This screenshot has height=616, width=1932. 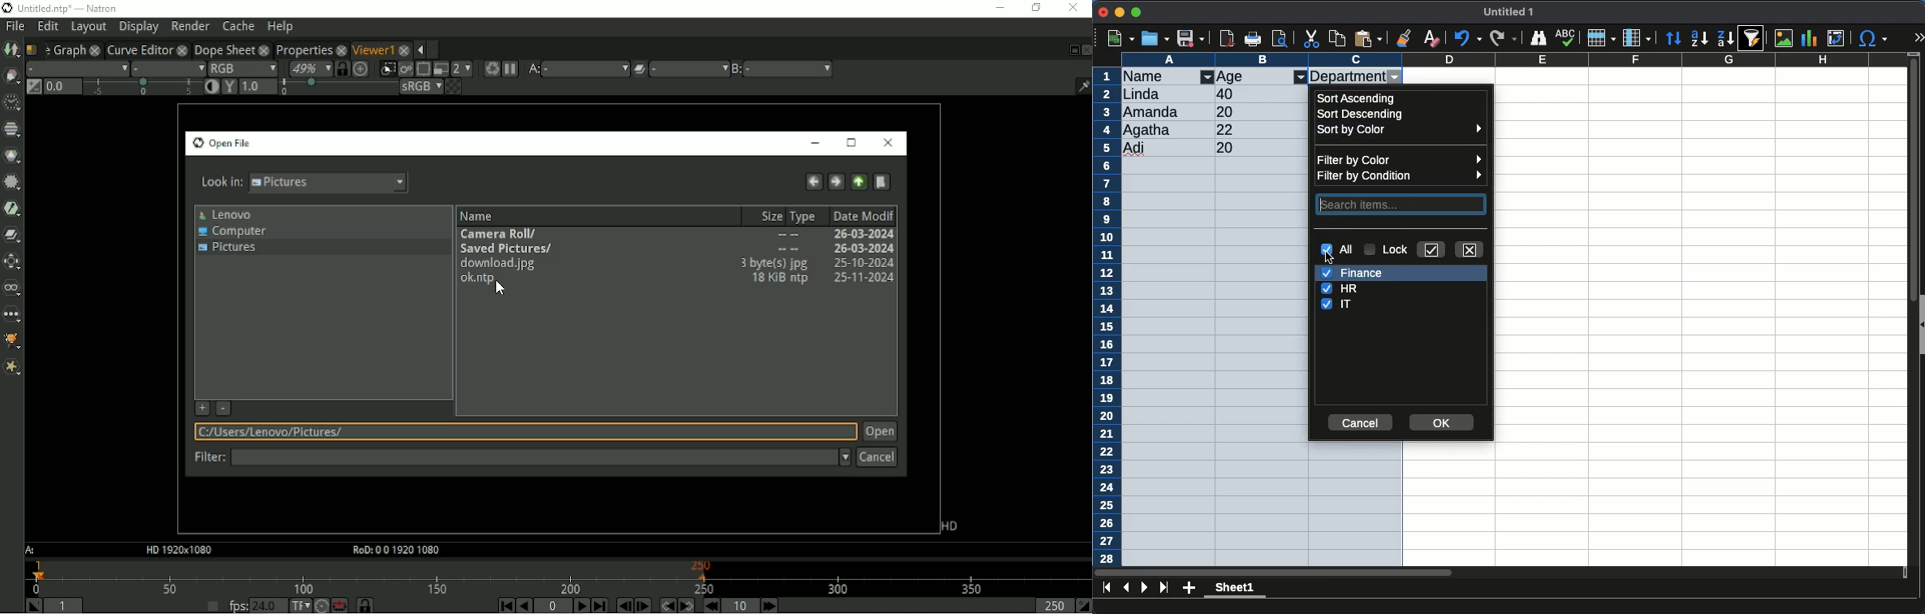 What do you see at coordinates (1395, 78) in the screenshot?
I see `filter` at bounding box center [1395, 78].